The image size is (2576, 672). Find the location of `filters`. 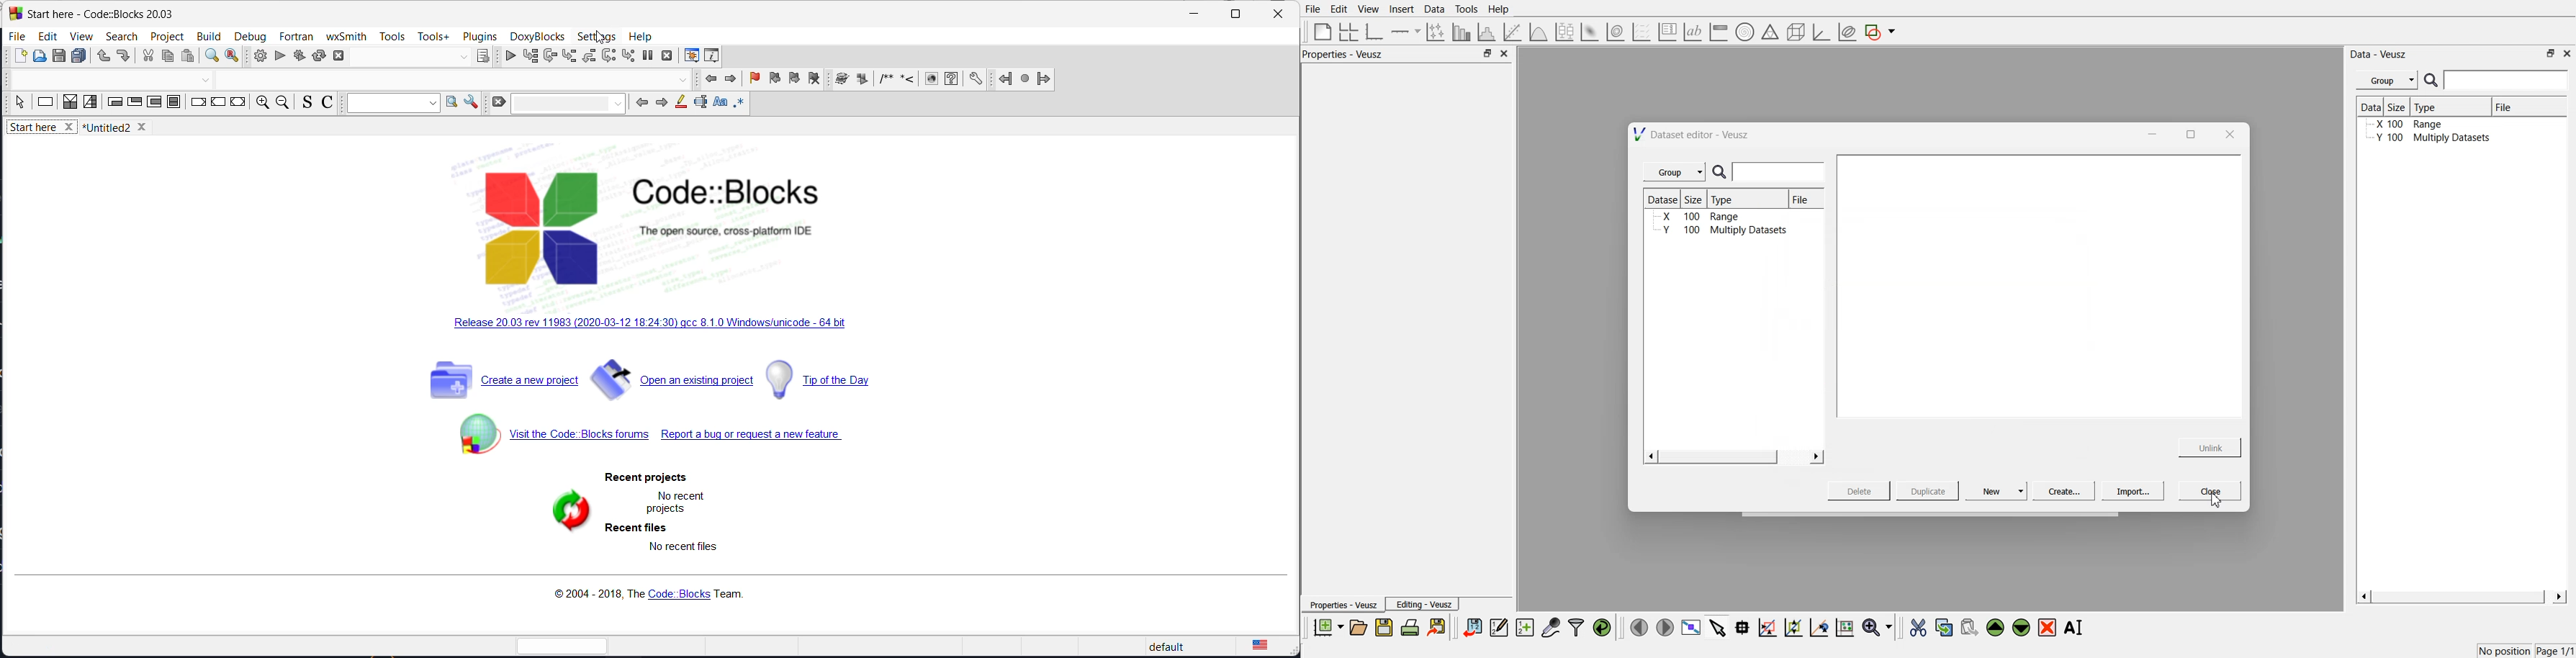

filters is located at coordinates (1575, 627).